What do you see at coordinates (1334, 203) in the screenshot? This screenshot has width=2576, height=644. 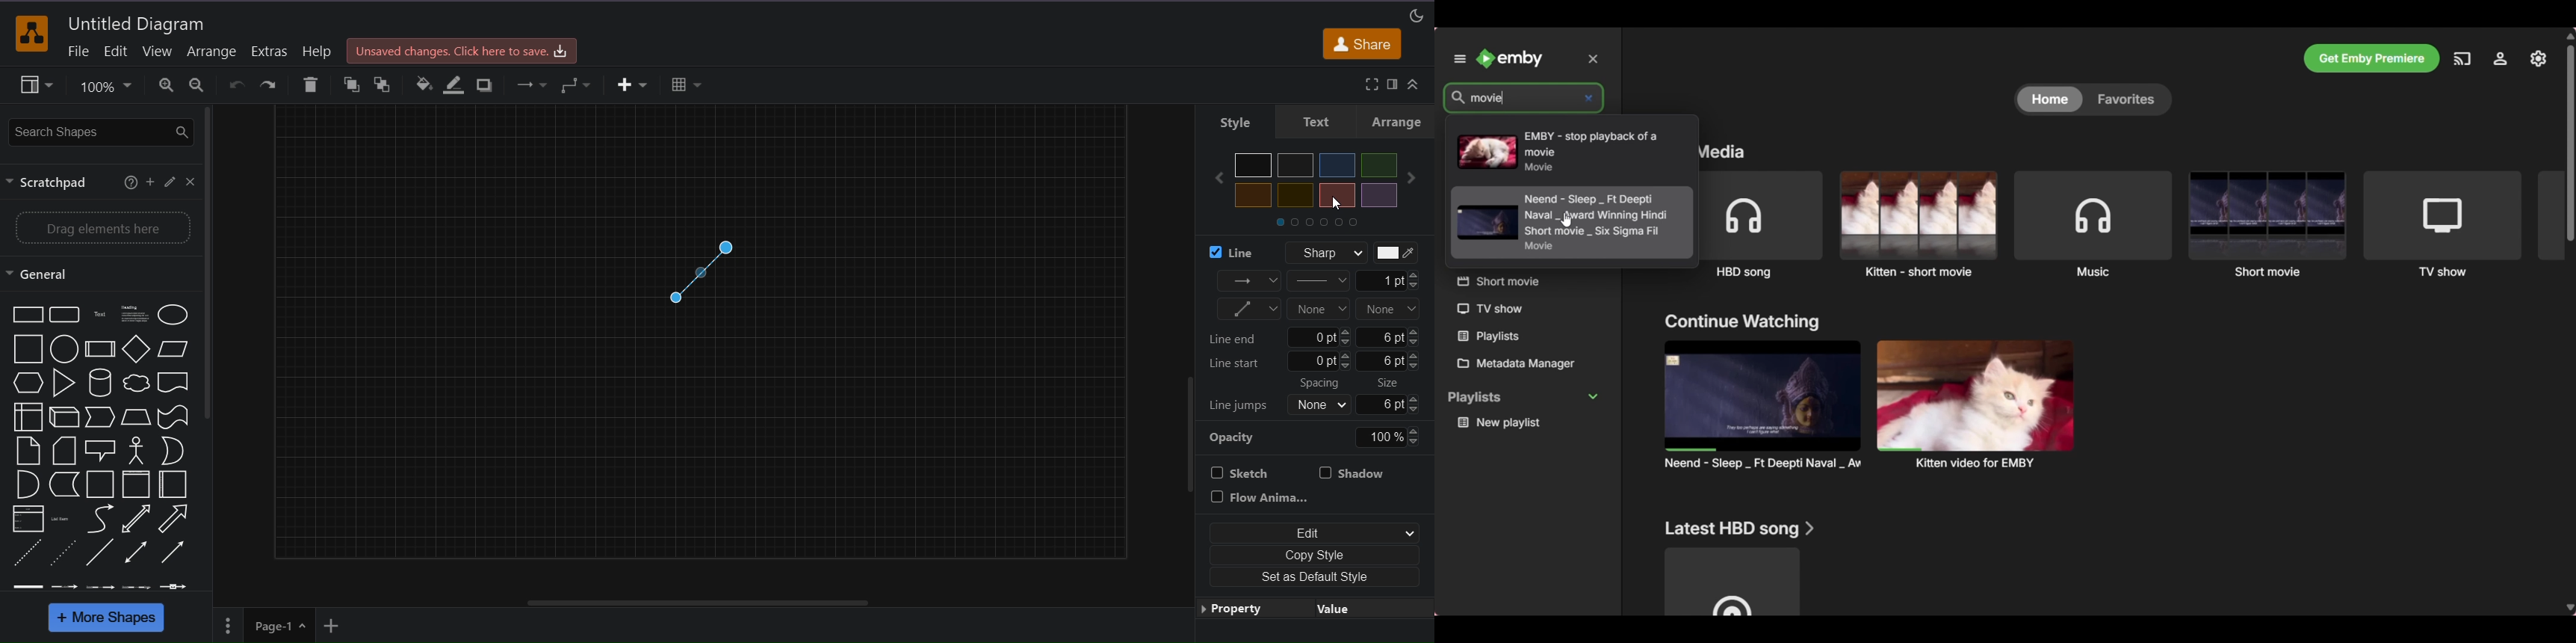 I see `Cursor` at bounding box center [1334, 203].